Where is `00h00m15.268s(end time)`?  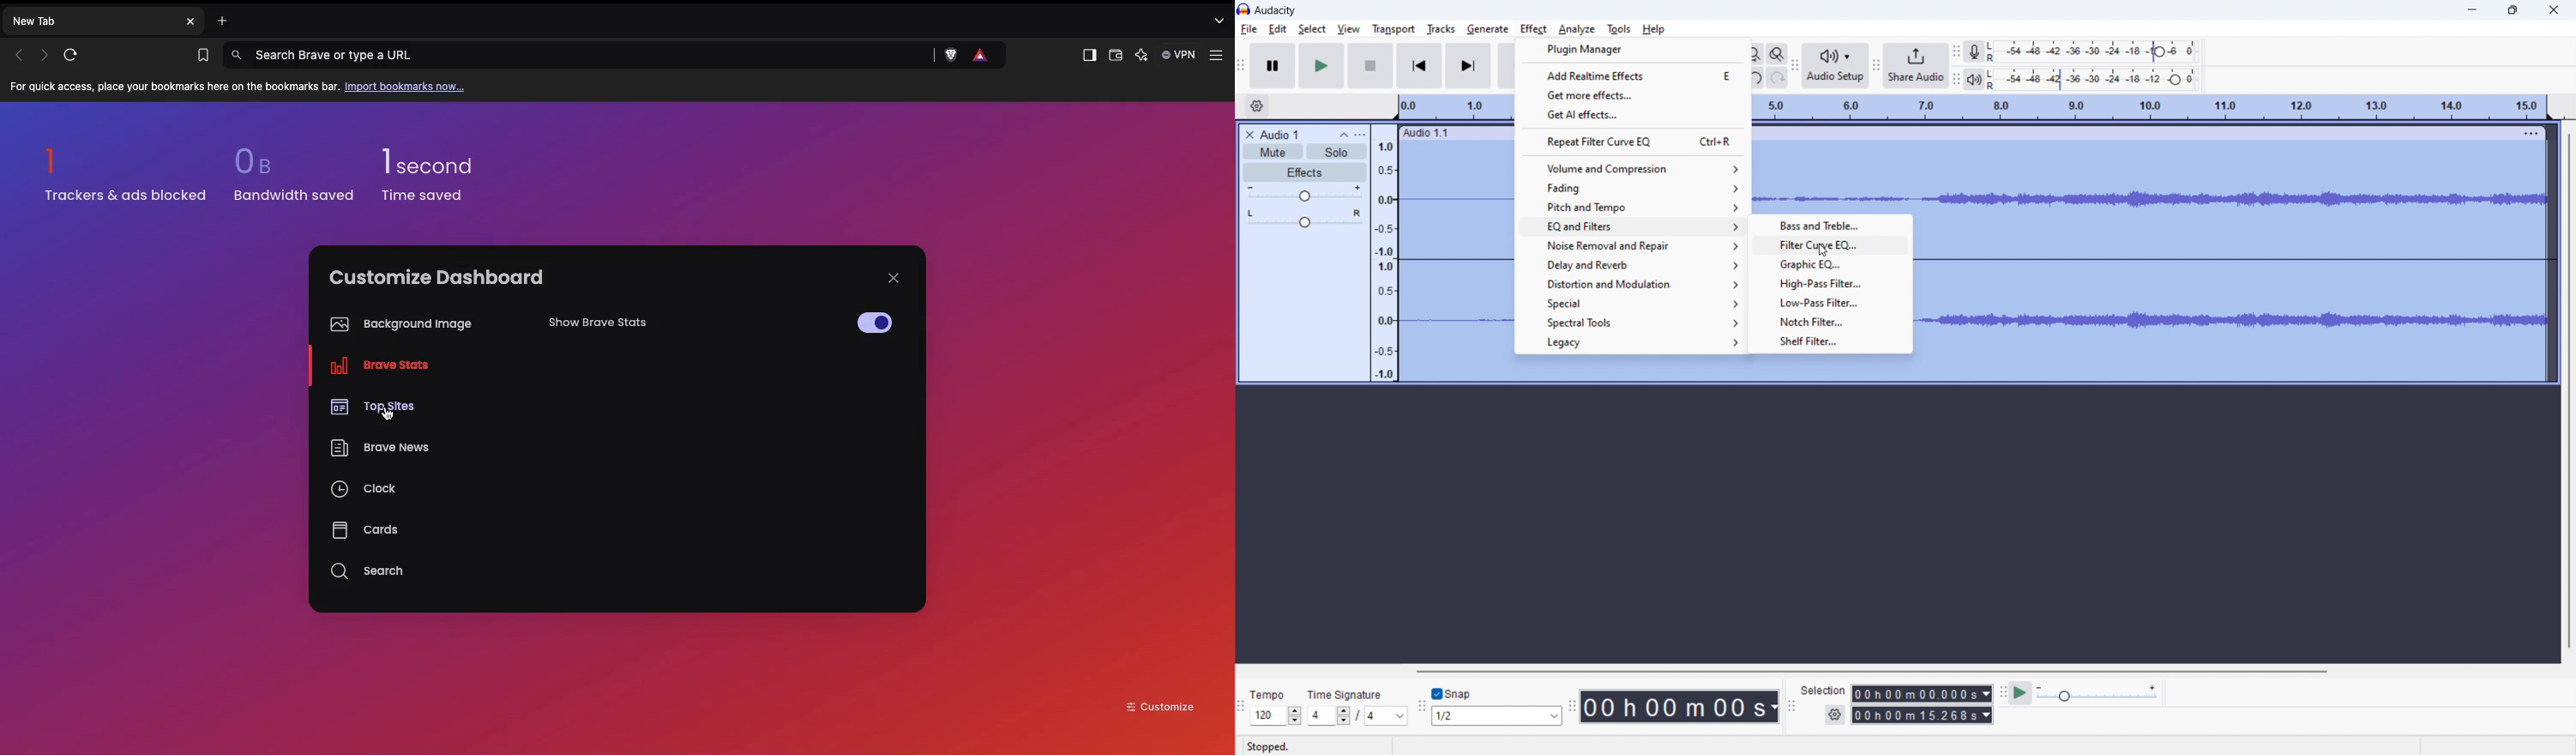
00h00m15.268s(end time) is located at coordinates (1922, 715).